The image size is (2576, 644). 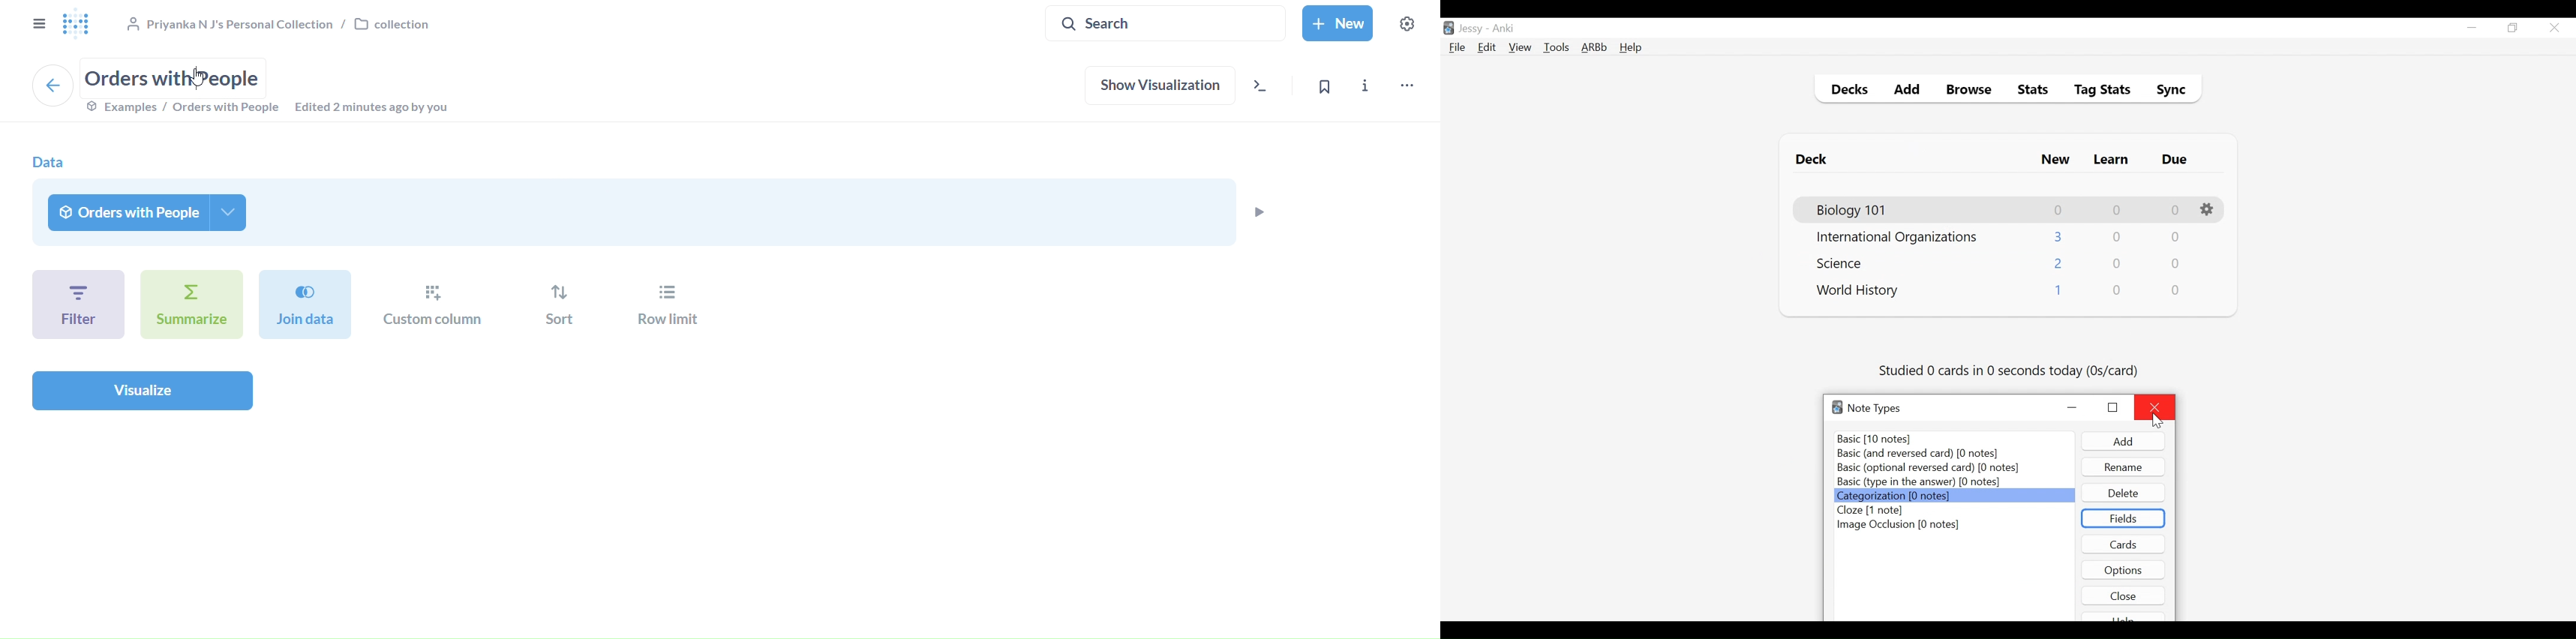 What do you see at coordinates (1556, 47) in the screenshot?
I see `Tools` at bounding box center [1556, 47].